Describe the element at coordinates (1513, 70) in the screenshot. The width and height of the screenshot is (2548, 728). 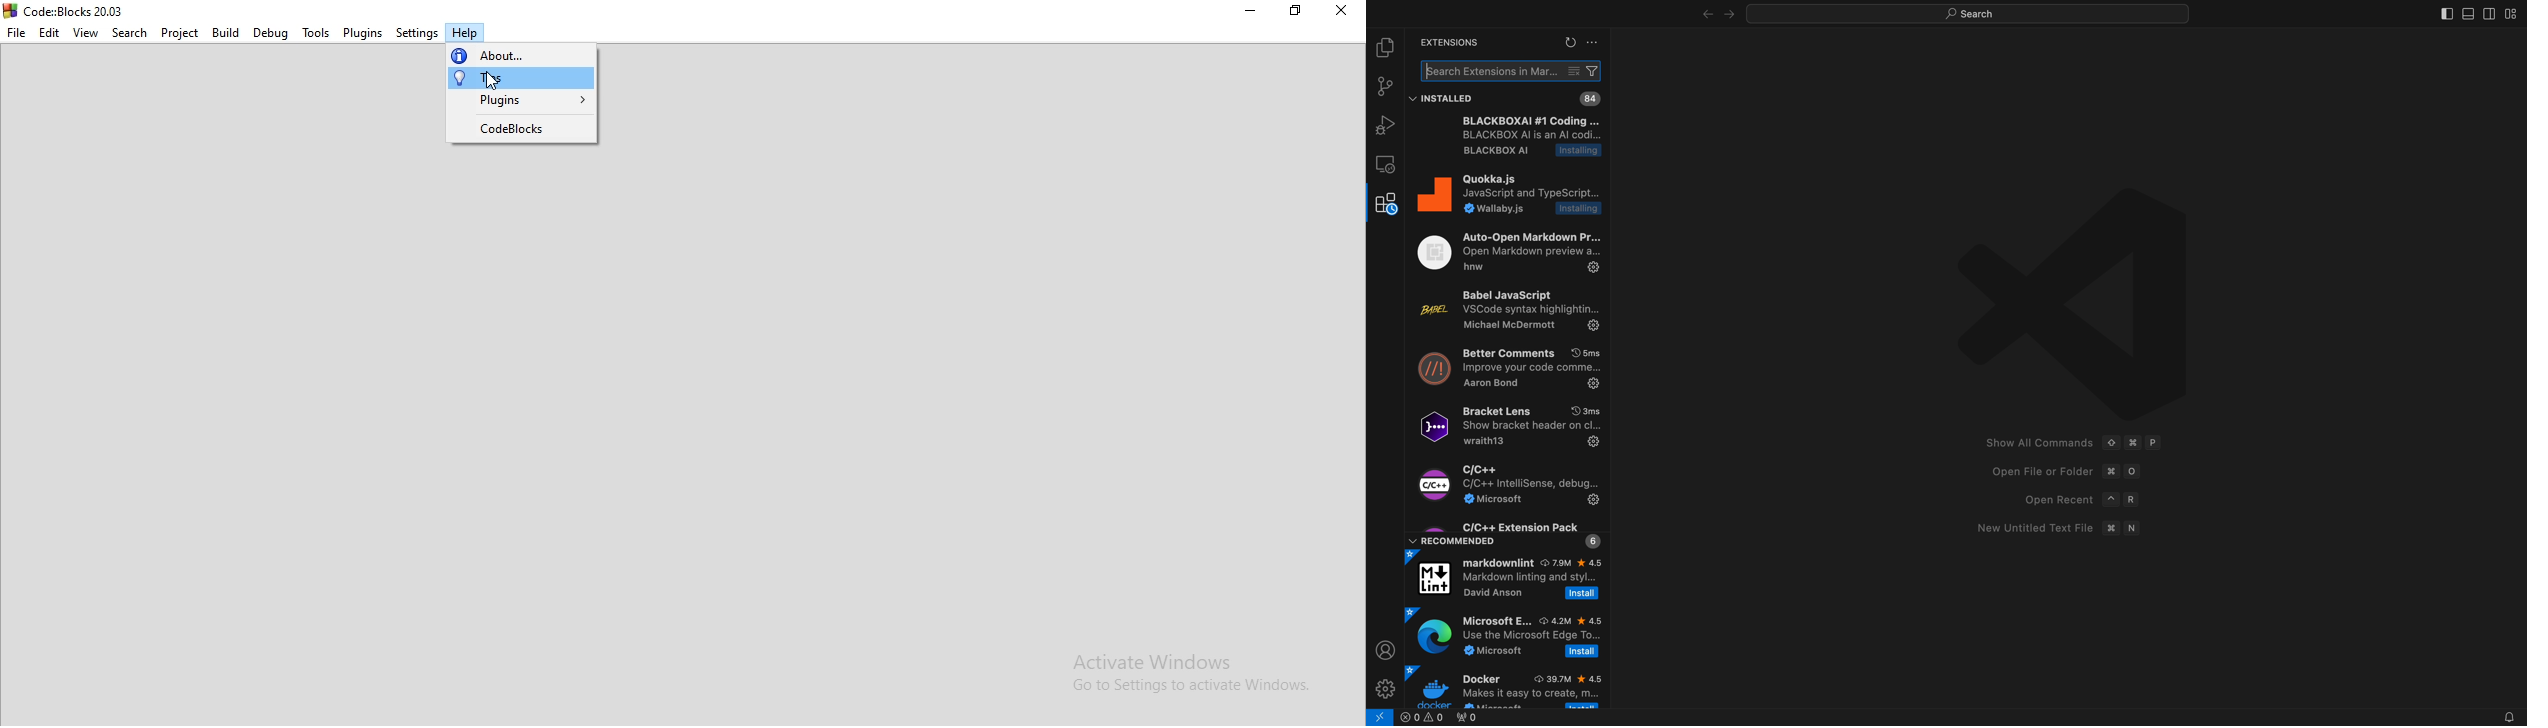
I see `search bar` at that location.